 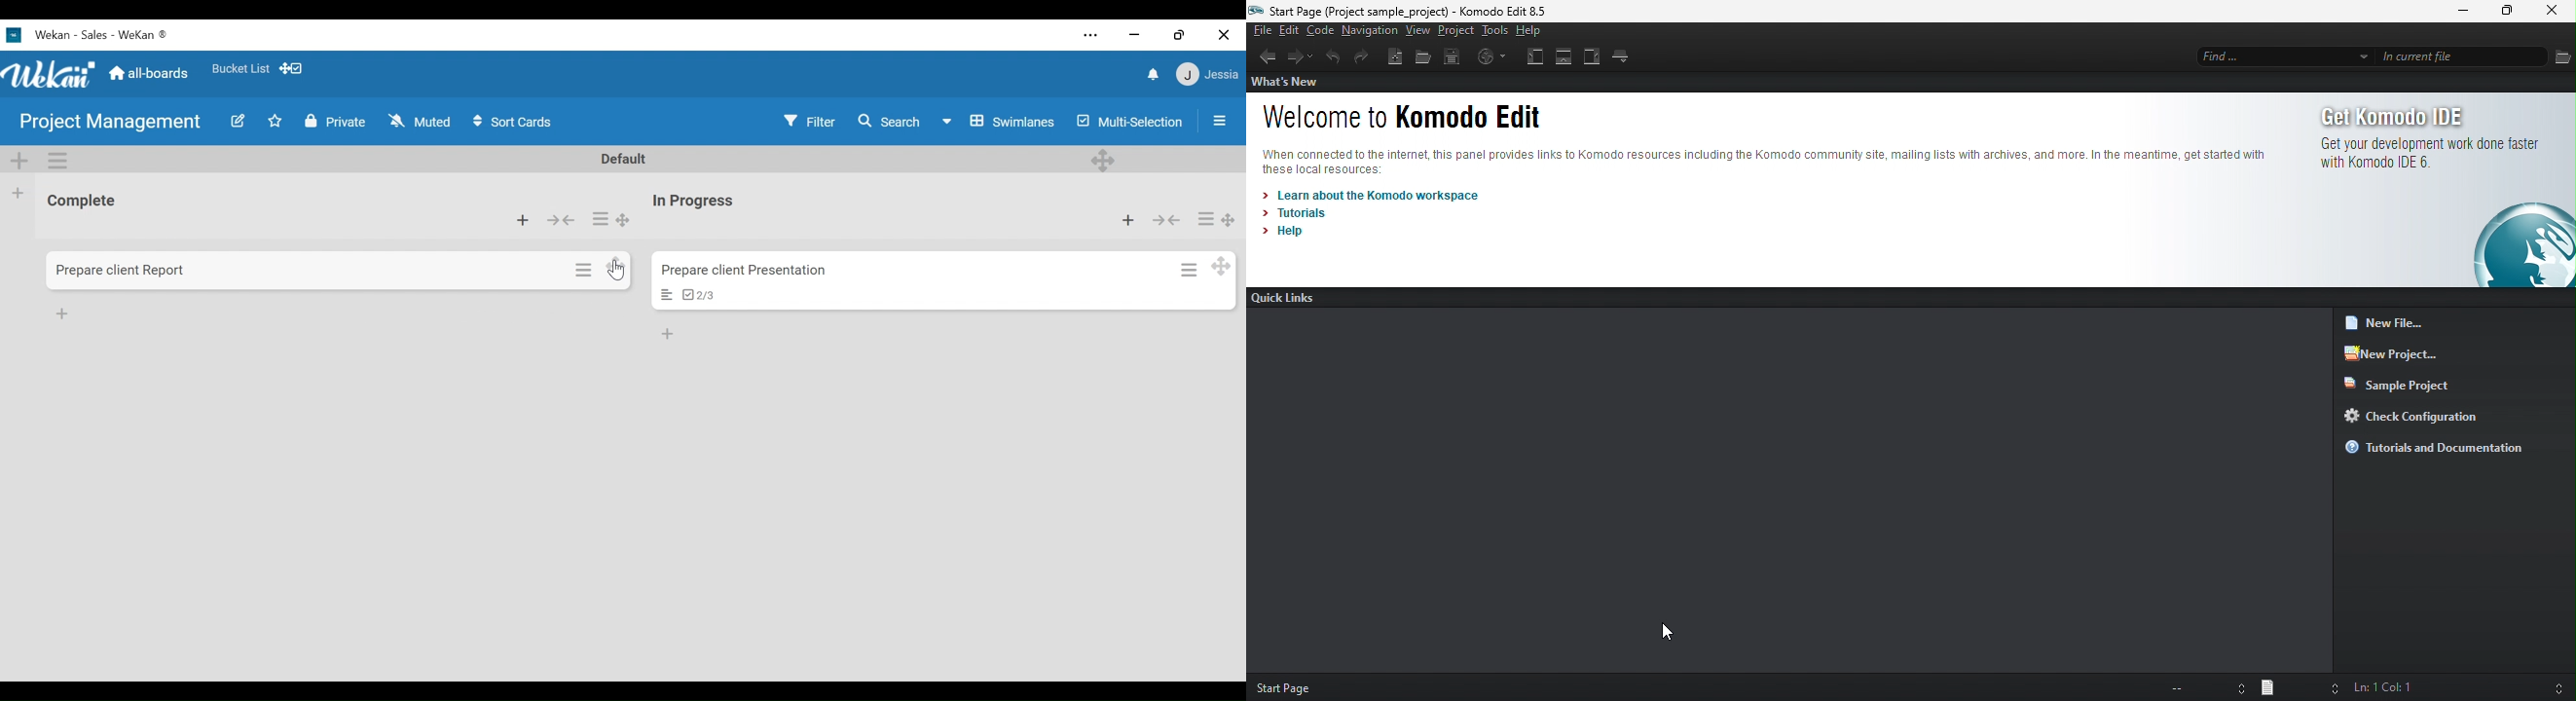 I want to click on Search, so click(x=891, y=123).